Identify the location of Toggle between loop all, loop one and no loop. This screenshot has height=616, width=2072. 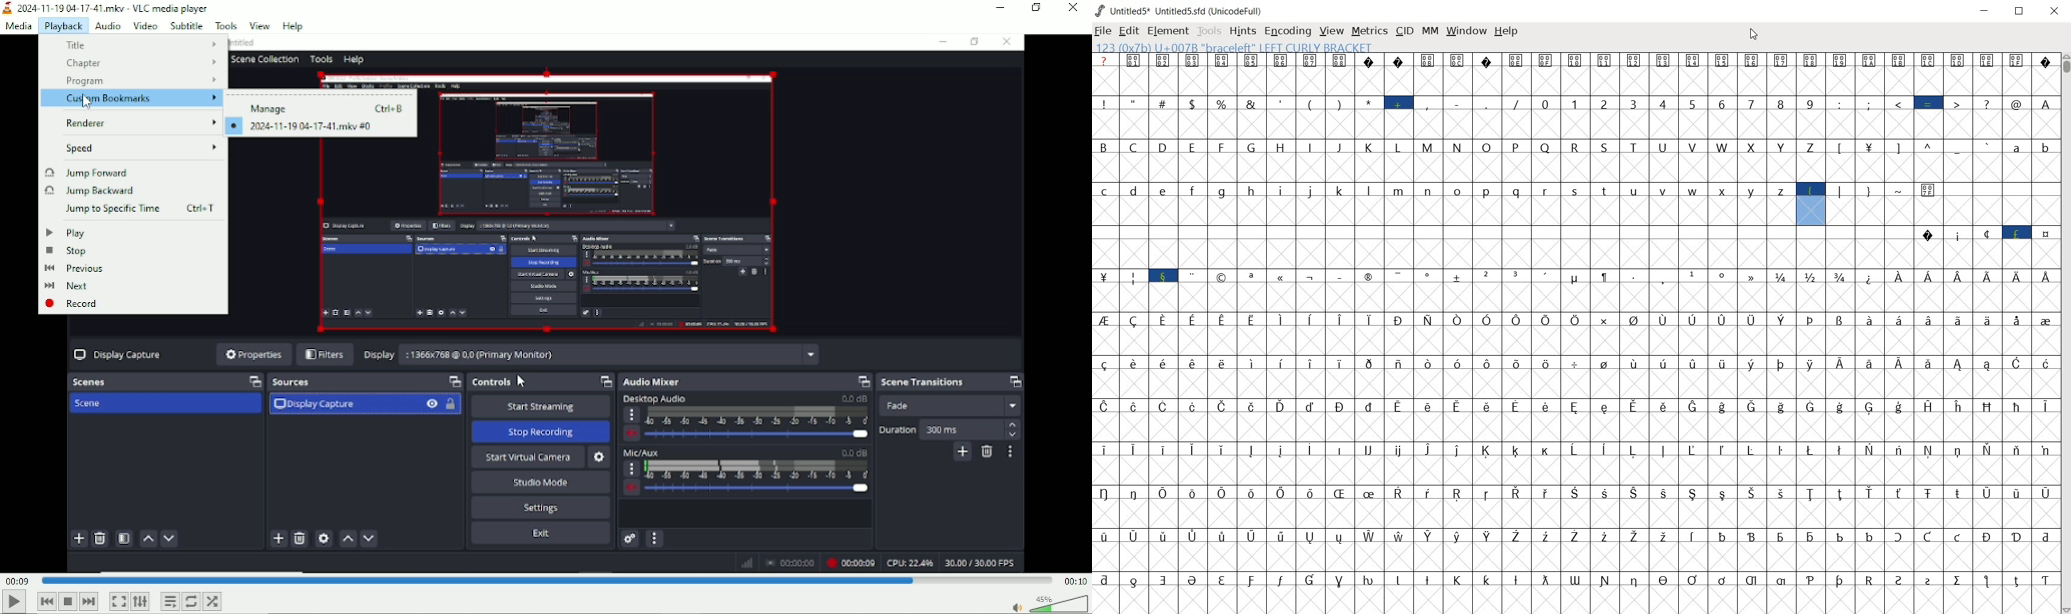
(191, 601).